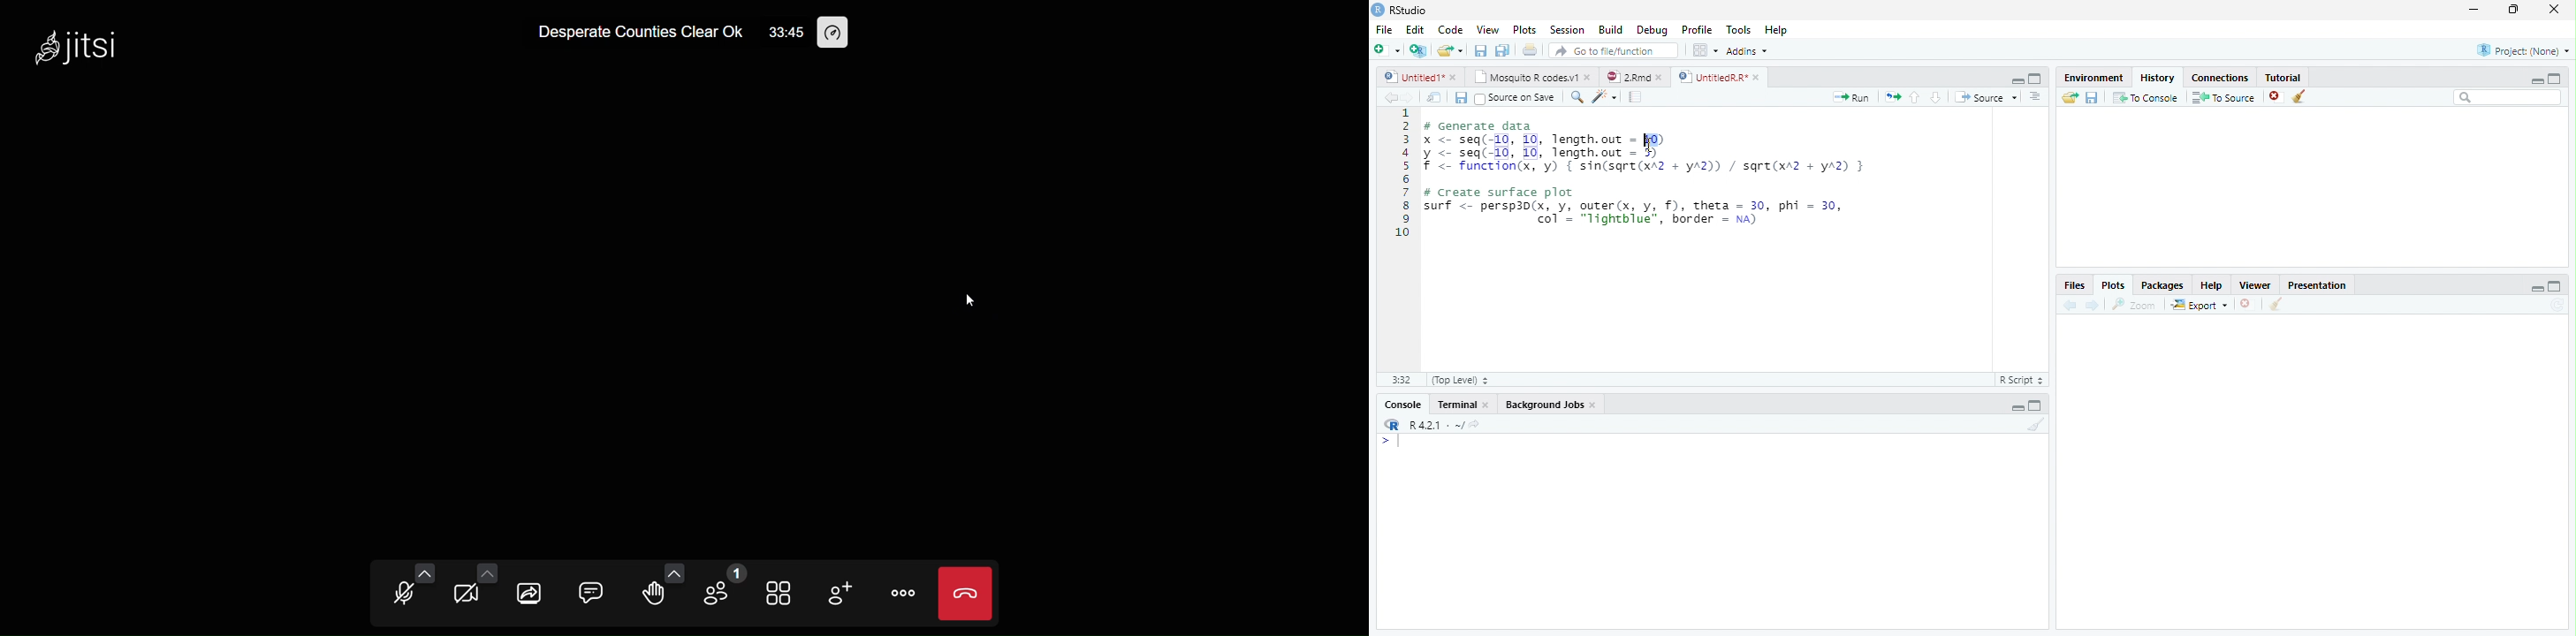 The width and height of the screenshot is (2576, 644). What do you see at coordinates (1747, 51) in the screenshot?
I see `Addins` at bounding box center [1747, 51].